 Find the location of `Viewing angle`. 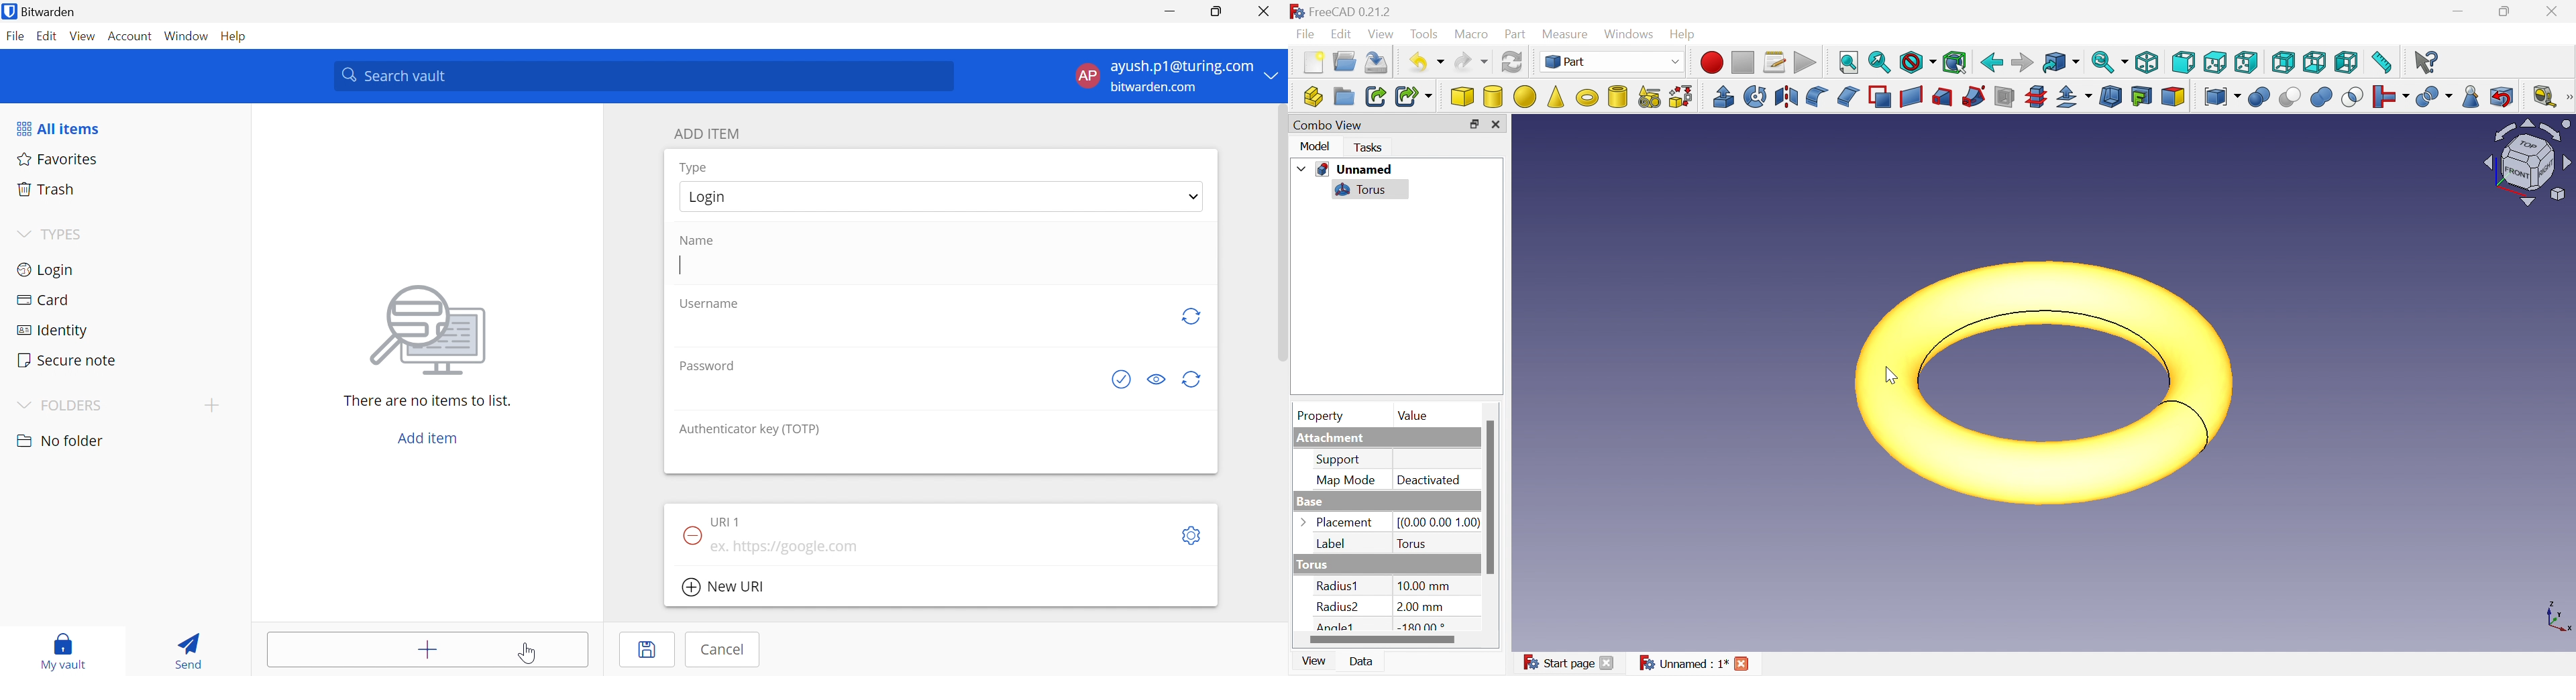

Viewing angle is located at coordinates (2526, 163).